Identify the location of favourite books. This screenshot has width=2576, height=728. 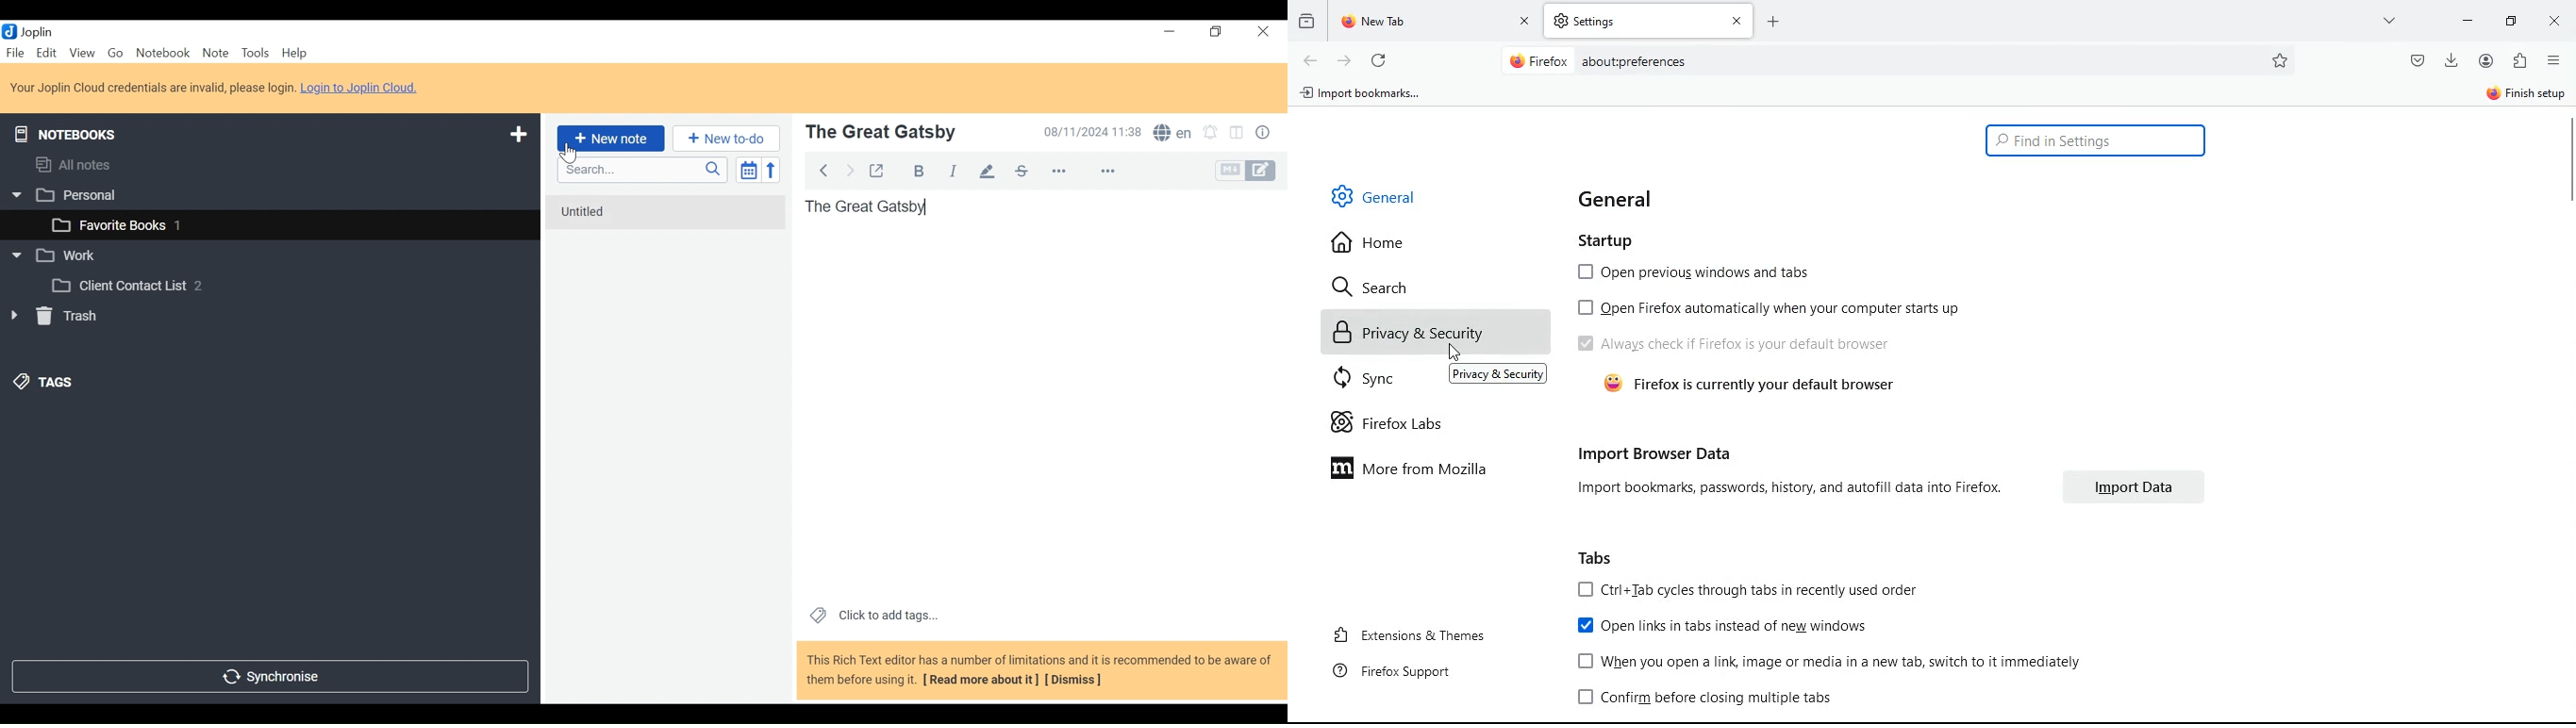
(117, 225).